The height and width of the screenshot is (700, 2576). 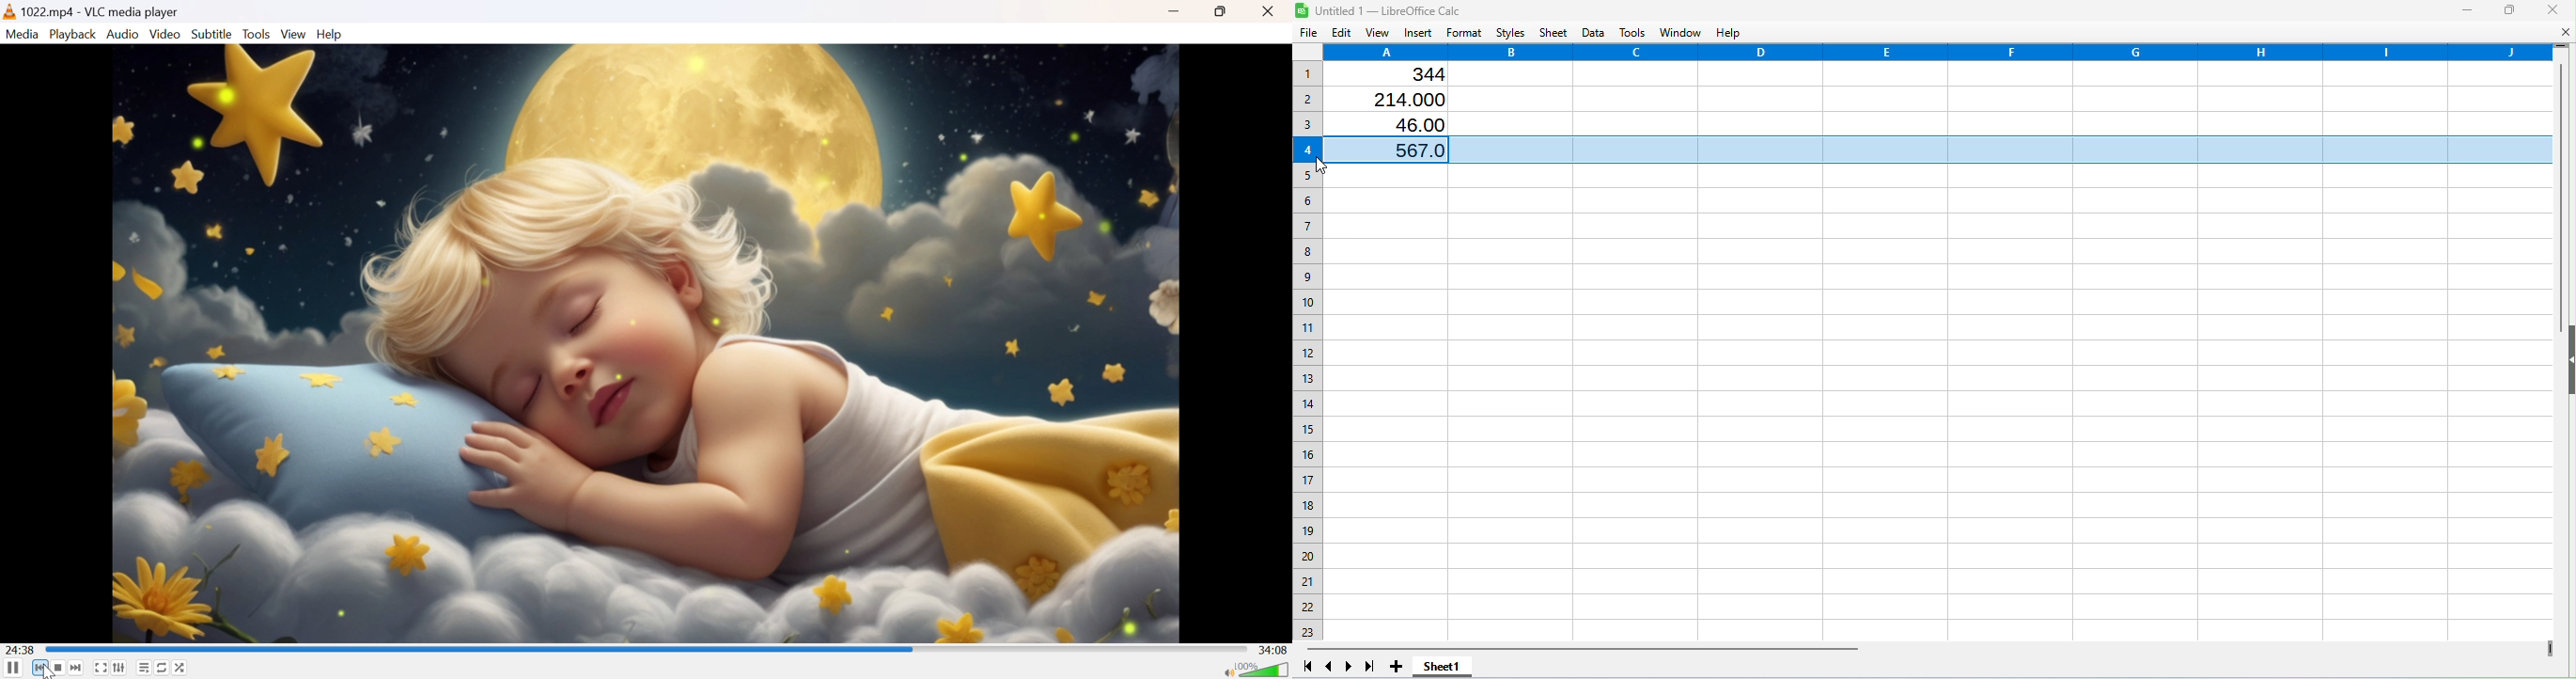 I want to click on selected row, so click(x=2012, y=150).